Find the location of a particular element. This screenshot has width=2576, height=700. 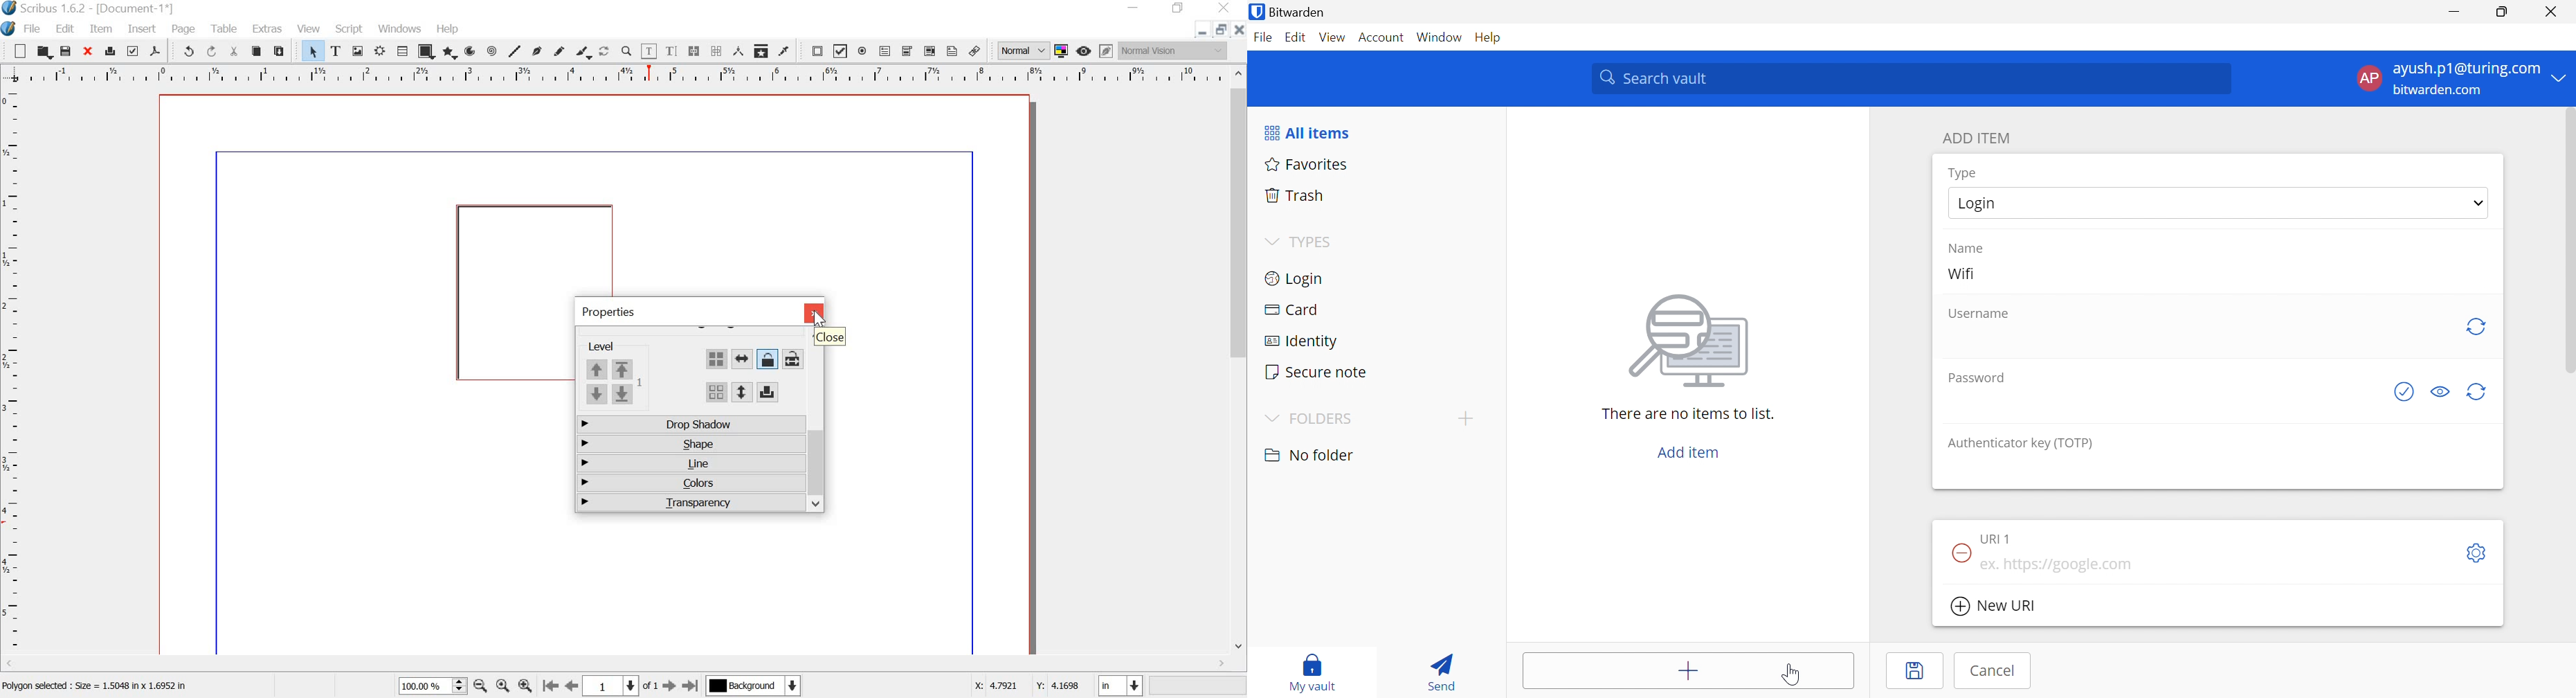

insert is located at coordinates (142, 29).